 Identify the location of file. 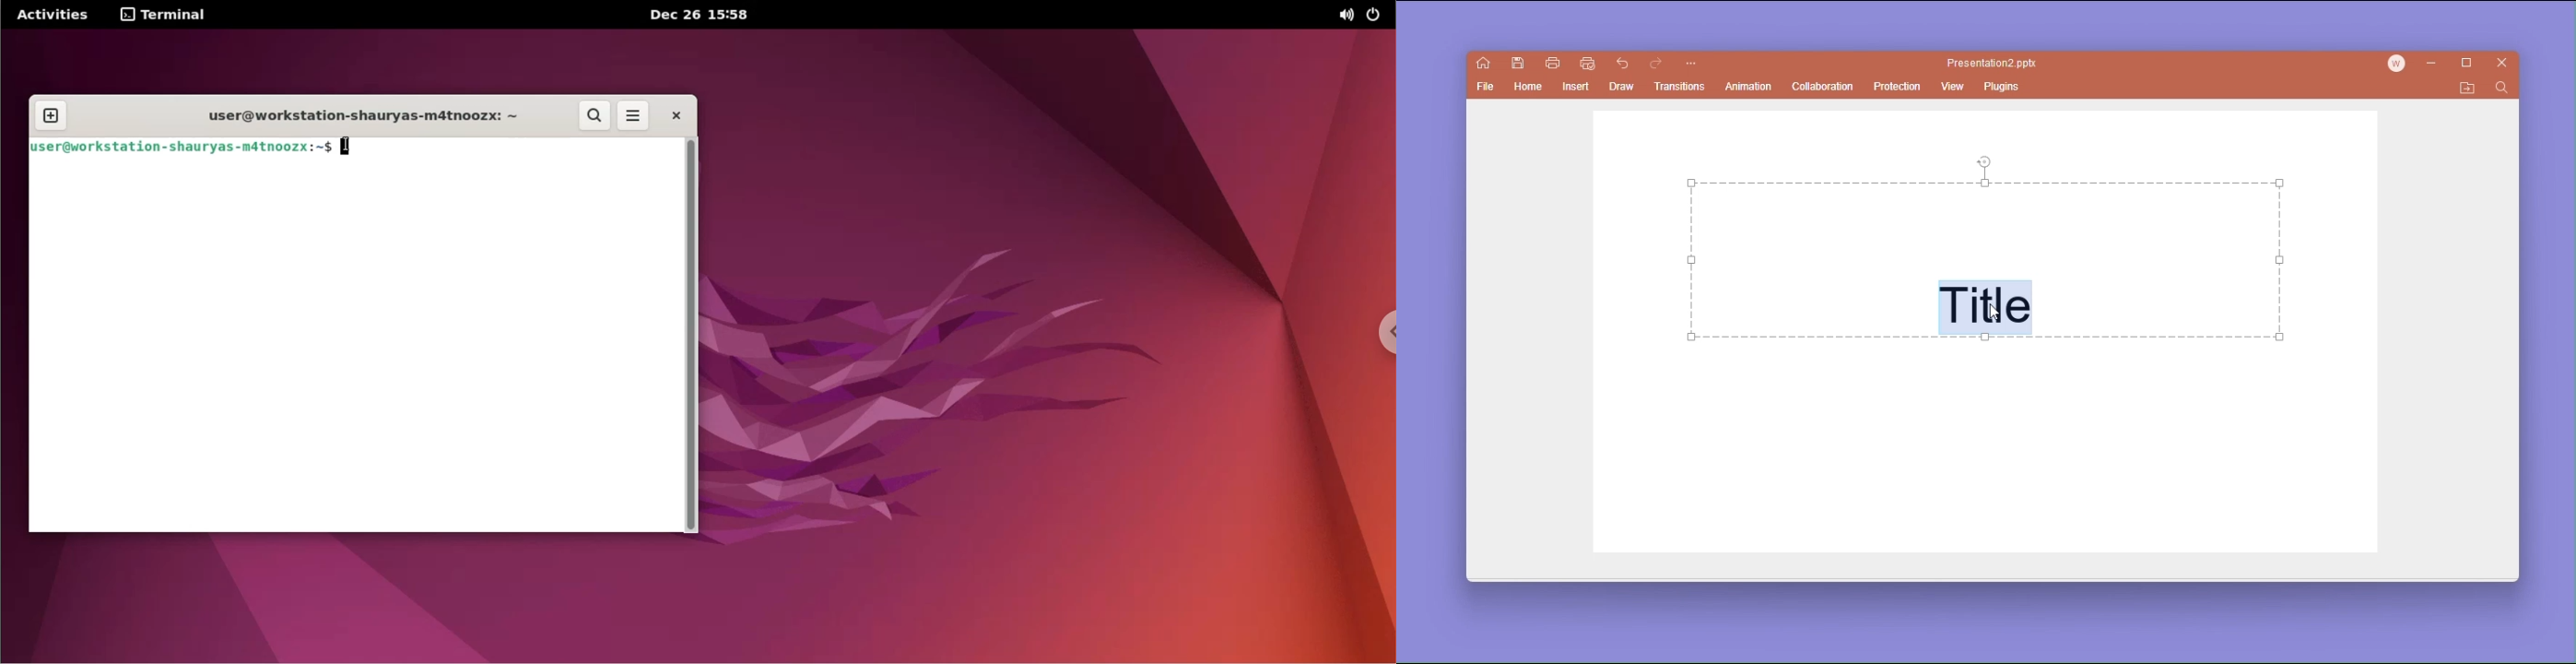
(1487, 89).